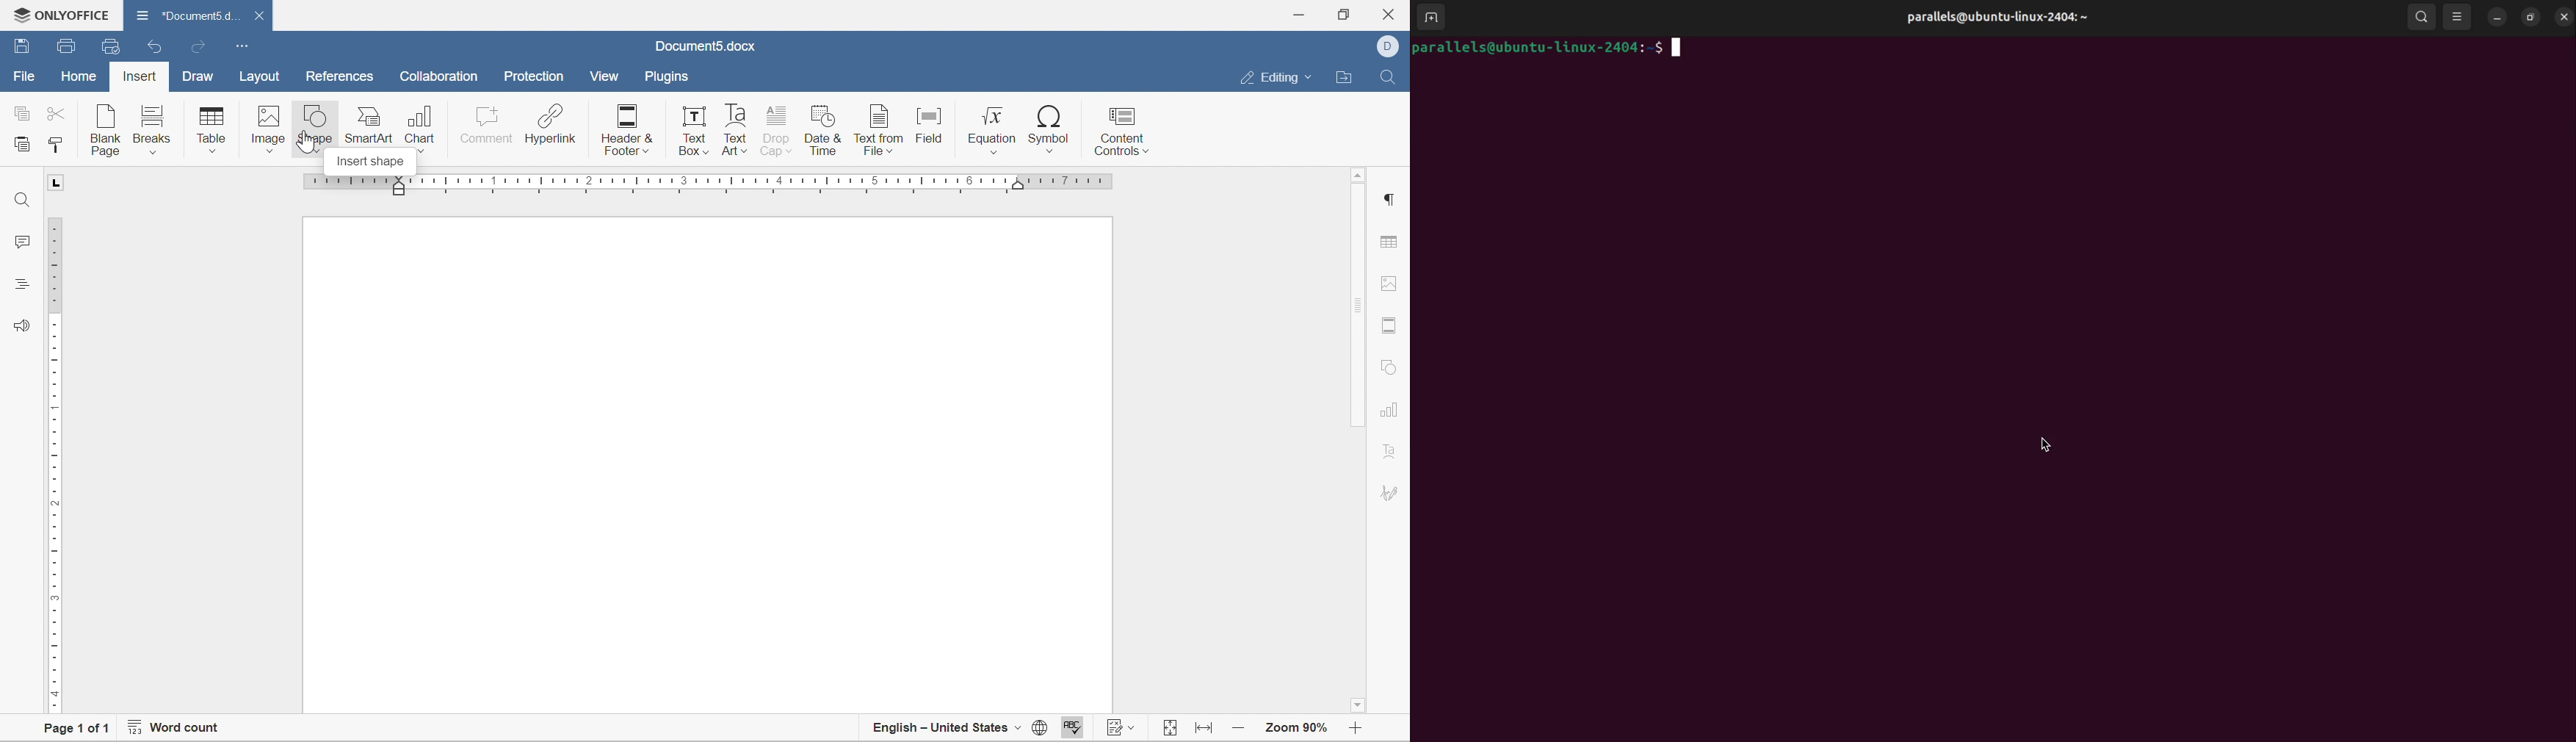 The height and width of the screenshot is (756, 2576). I want to click on plugins, so click(668, 79).